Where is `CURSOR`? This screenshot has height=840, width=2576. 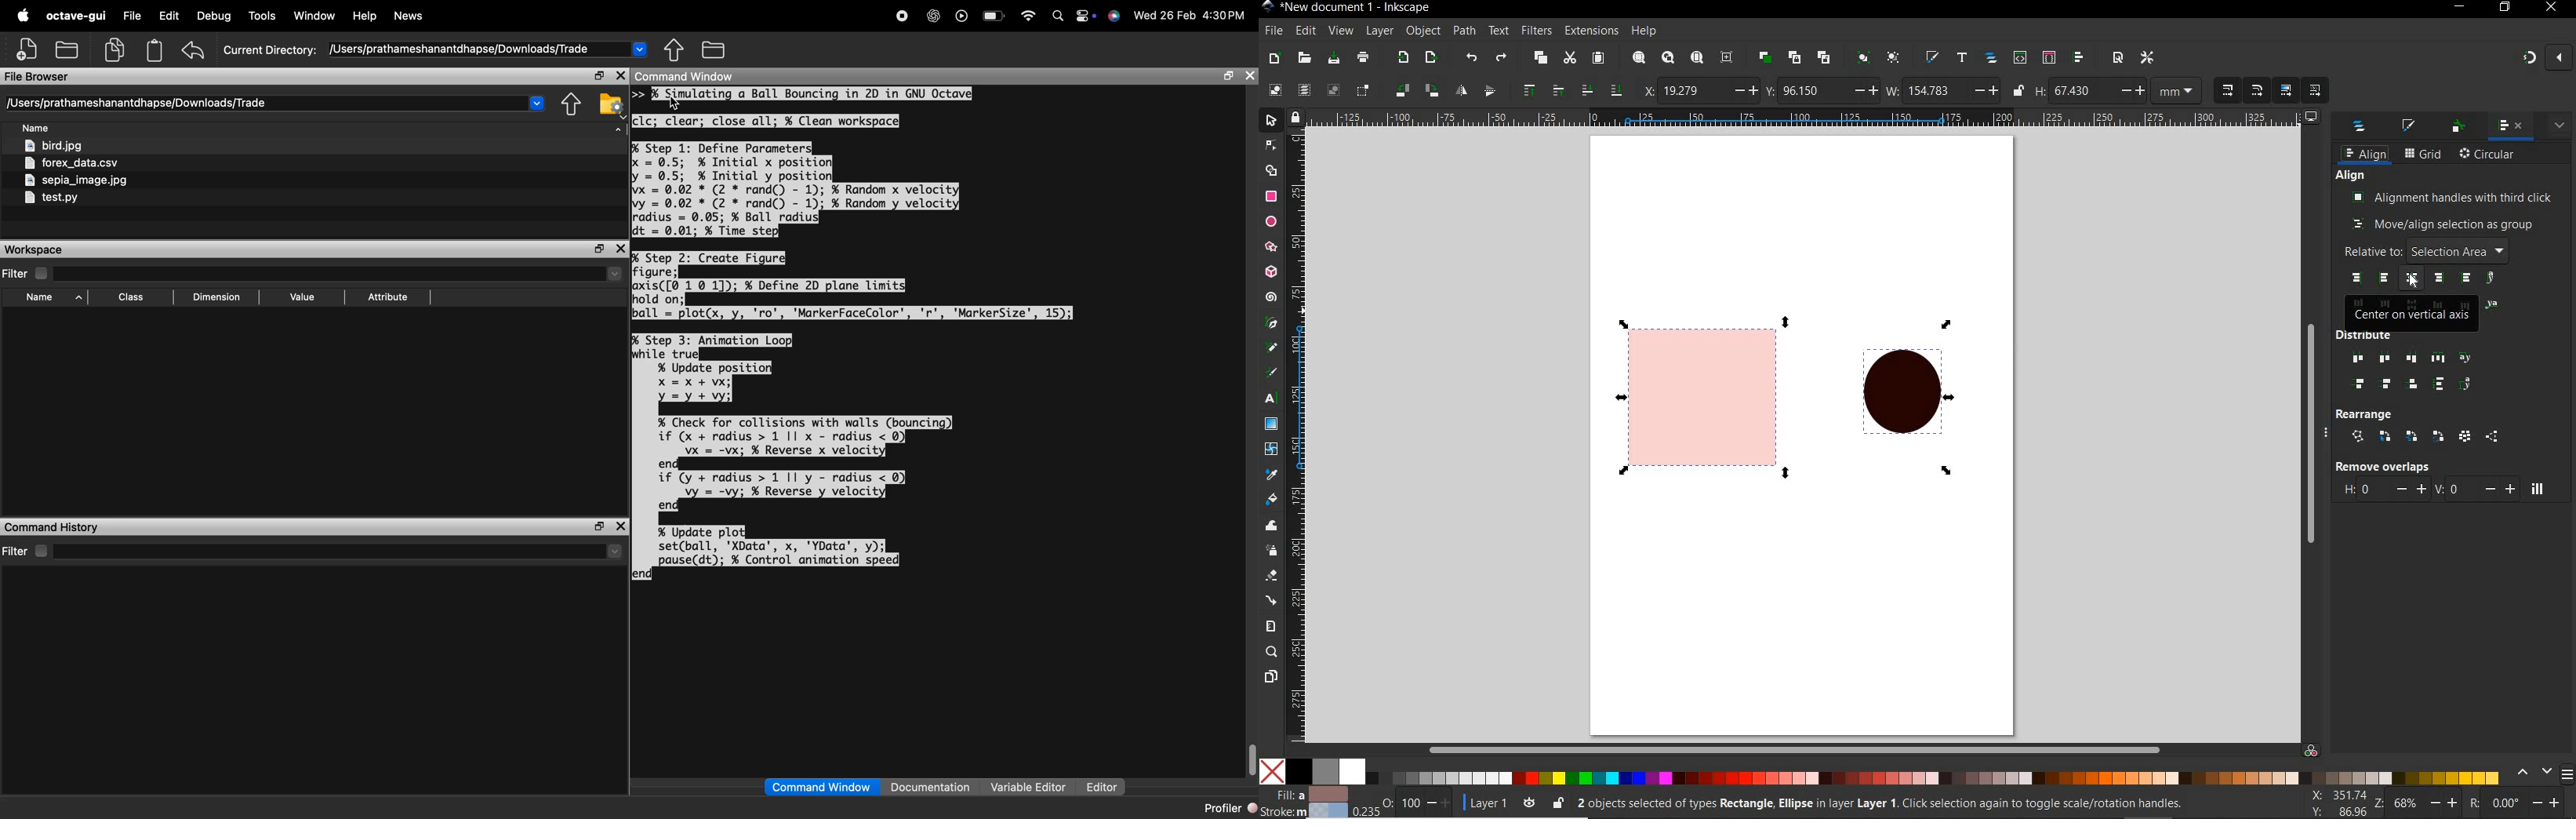
CURSOR is located at coordinates (2414, 282).